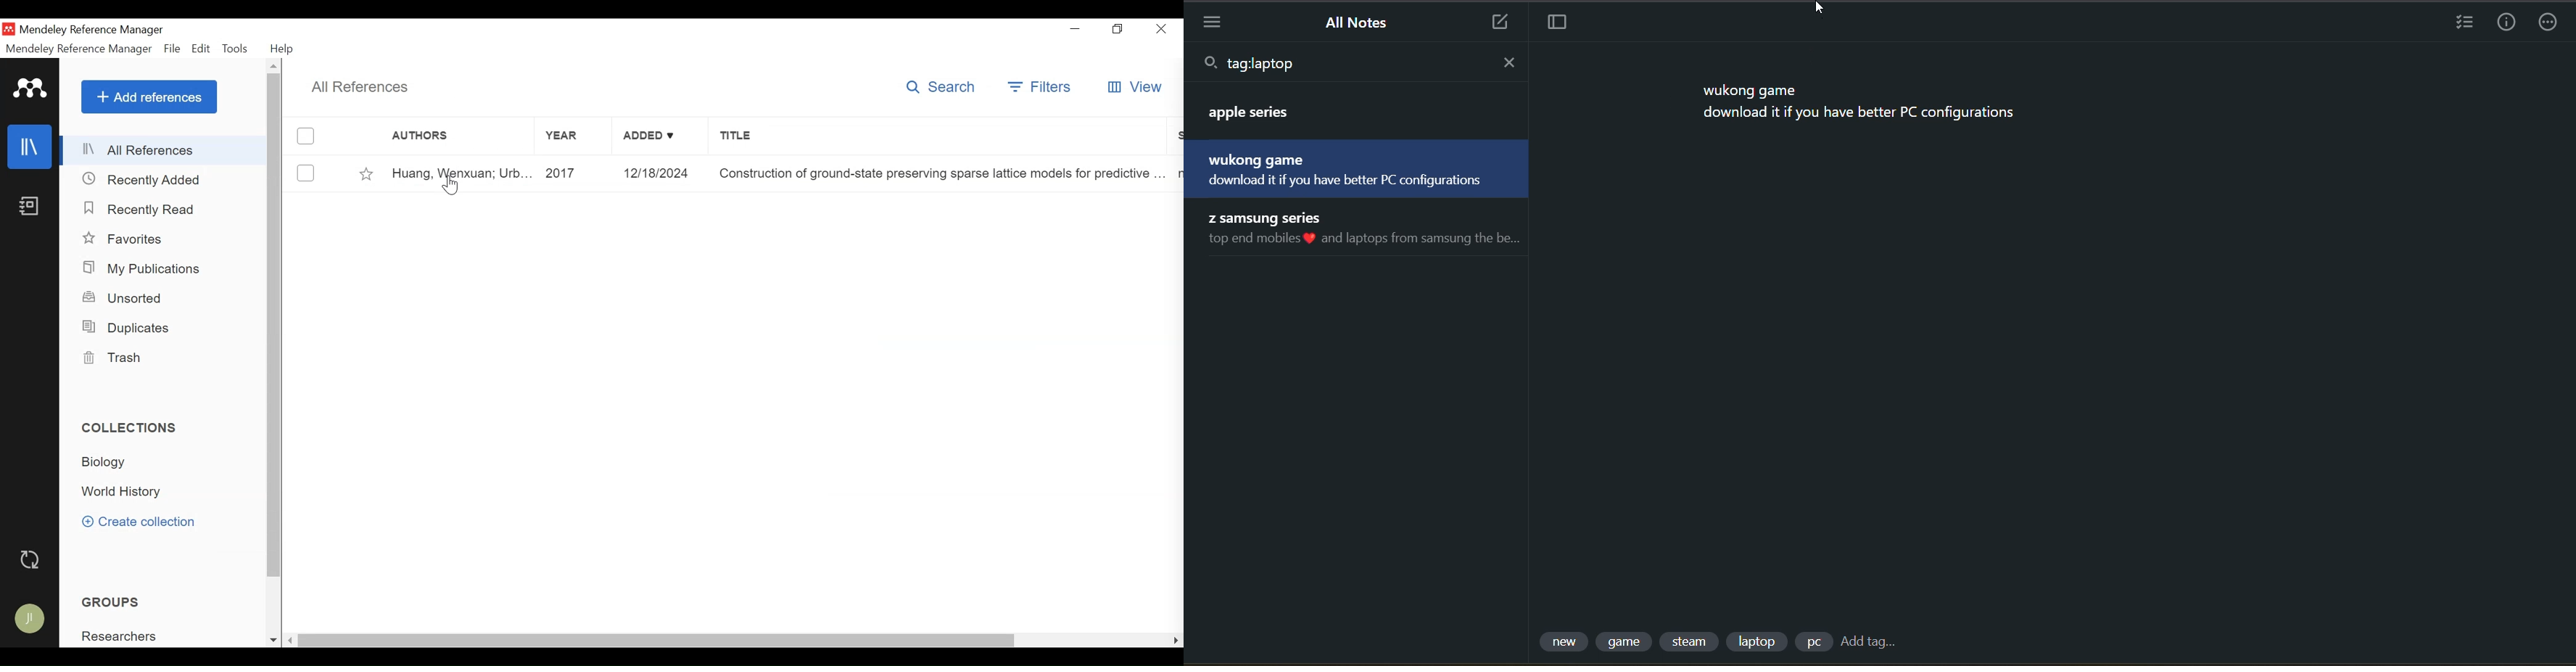 Image resolution: width=2576 pixels, height=672 pixels. I want to click on world history, so click(124, 492).